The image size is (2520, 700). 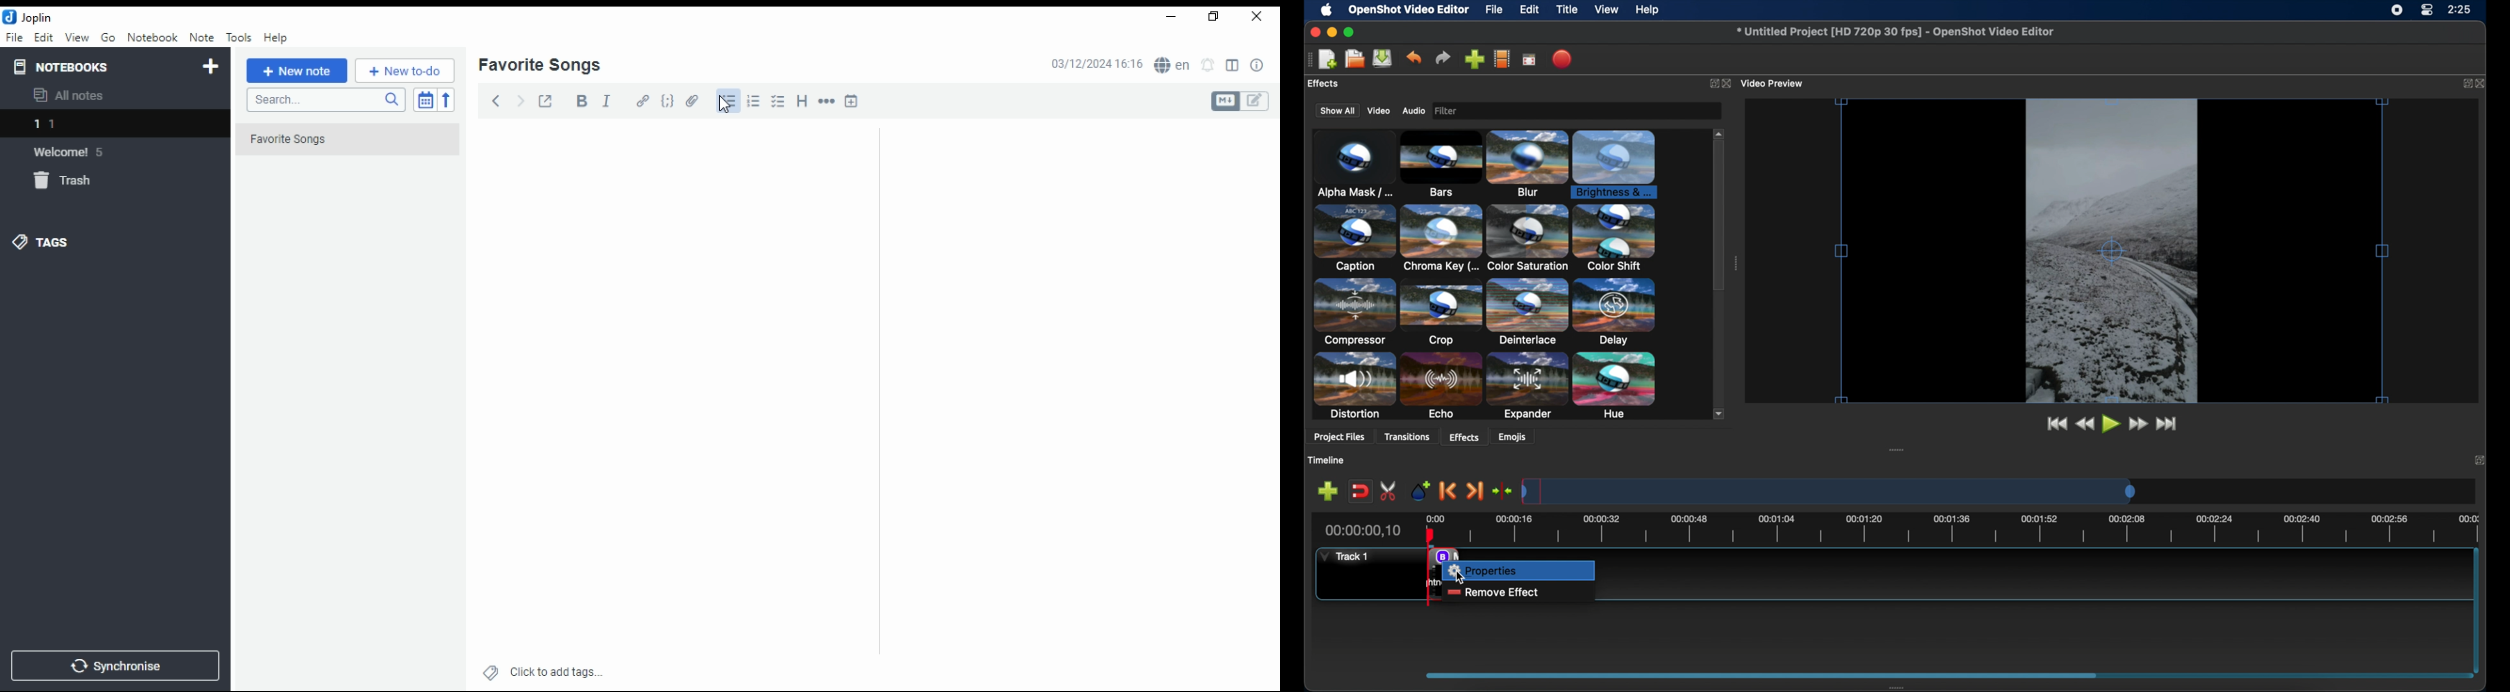 What do you see at coordinates (110, 40) in the screenshot?
I see `go` at bounding box center [110, 40].